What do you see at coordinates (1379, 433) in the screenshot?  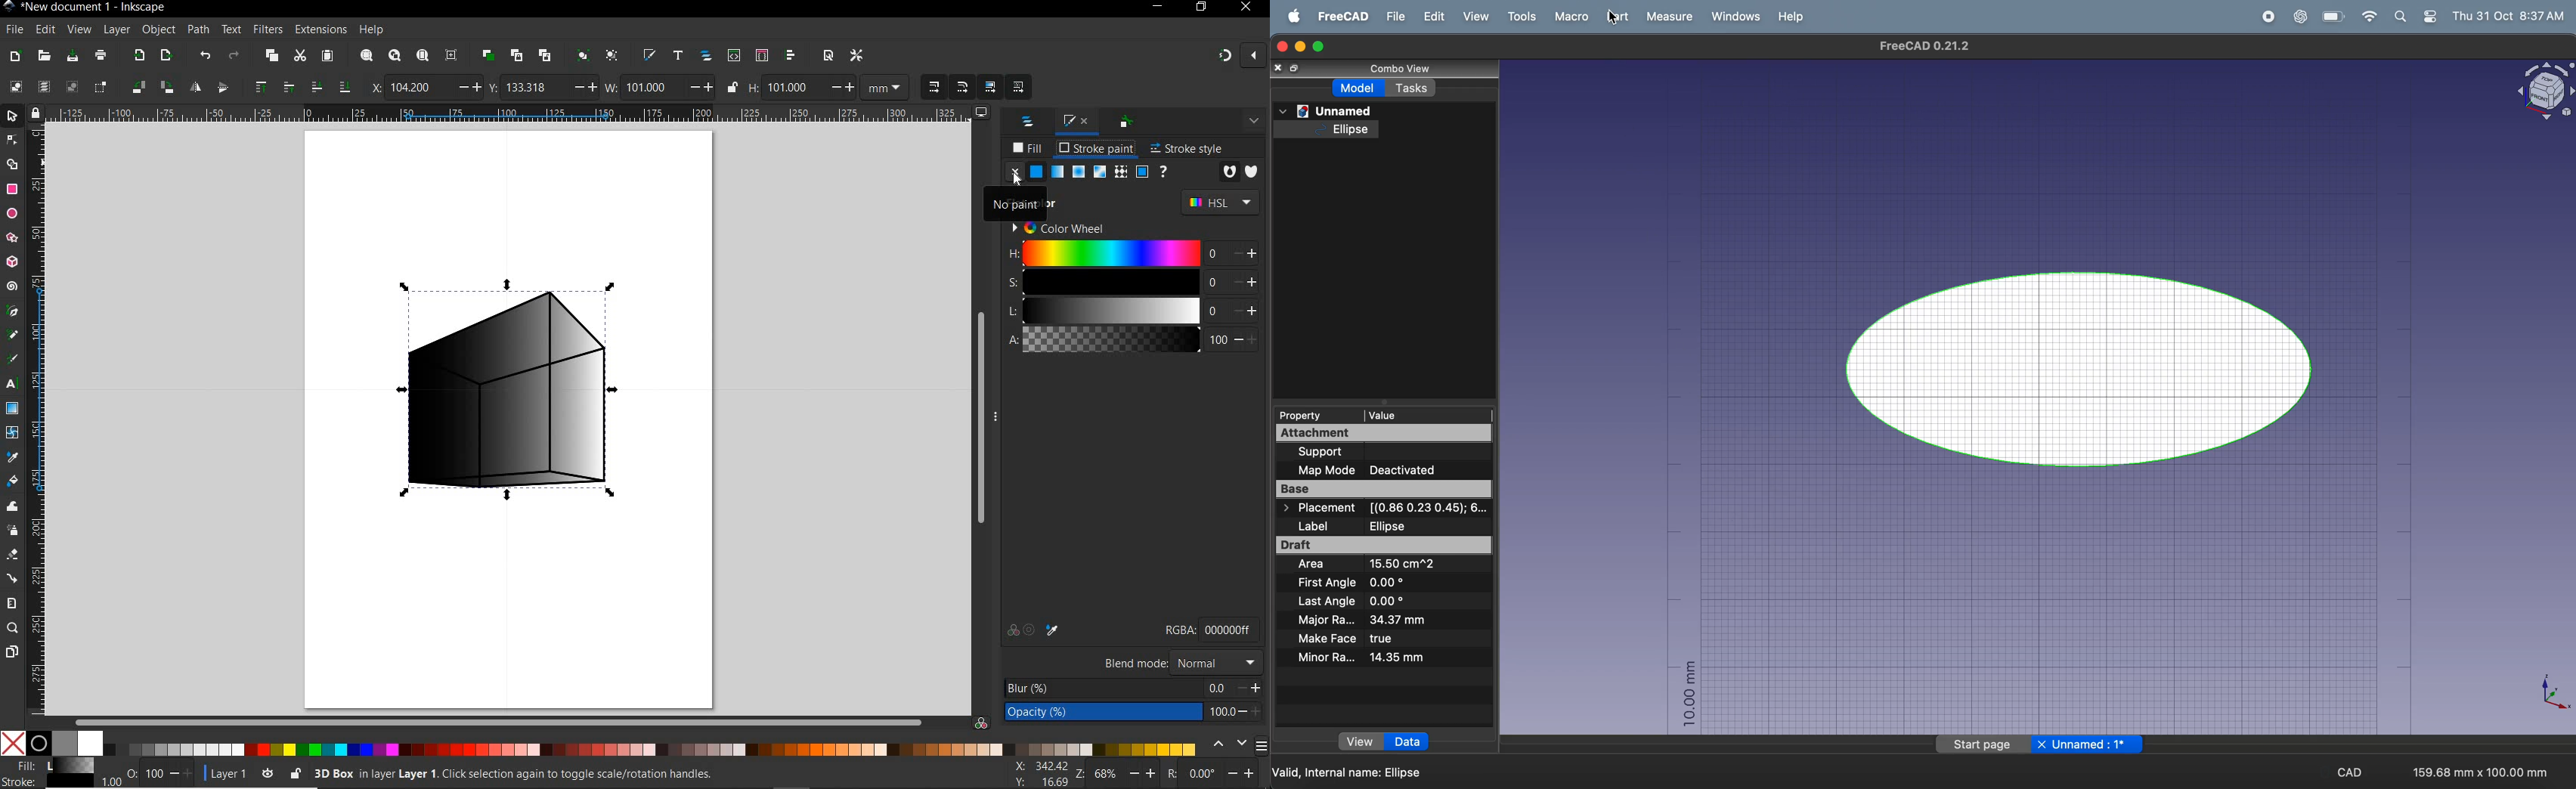 I see `attachment` at bounding box center [1379, 433].